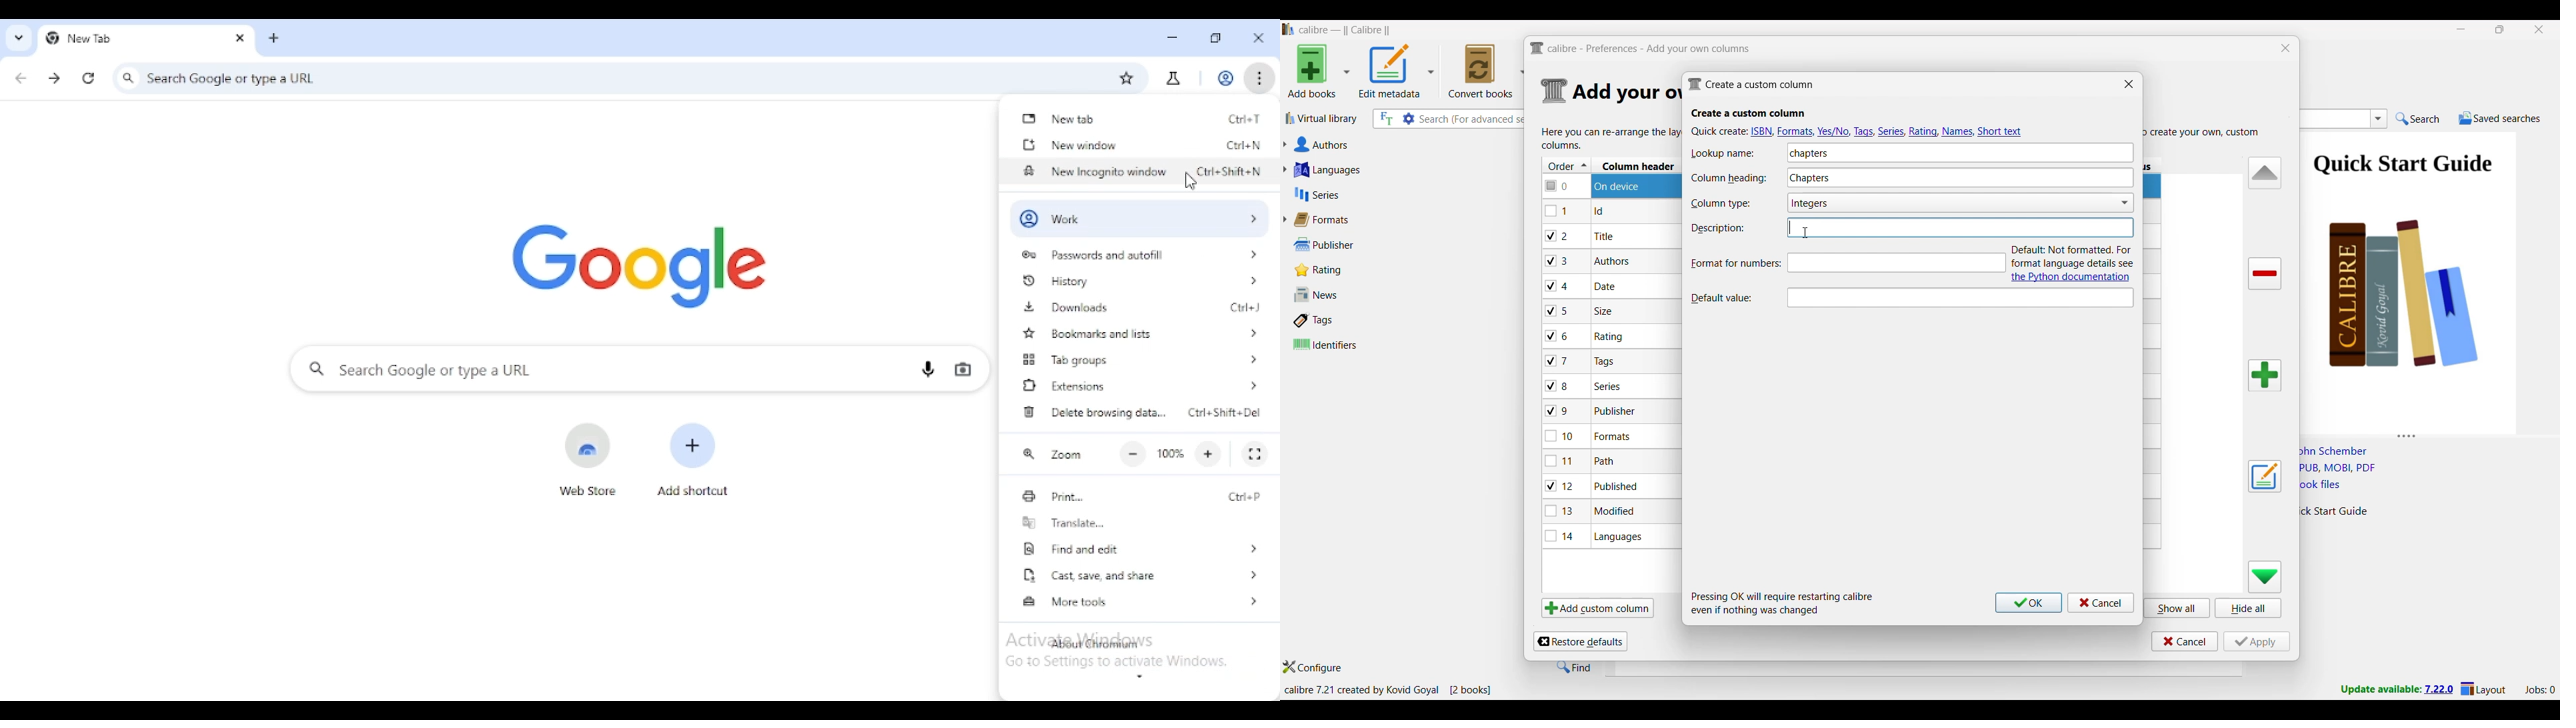 Image resolution: width=2576 pixels, height=728 pixels. What do you see at coordinates (1209, 454) in the screenshot?
I see `make text larger` at bounding box center [1209, 454].